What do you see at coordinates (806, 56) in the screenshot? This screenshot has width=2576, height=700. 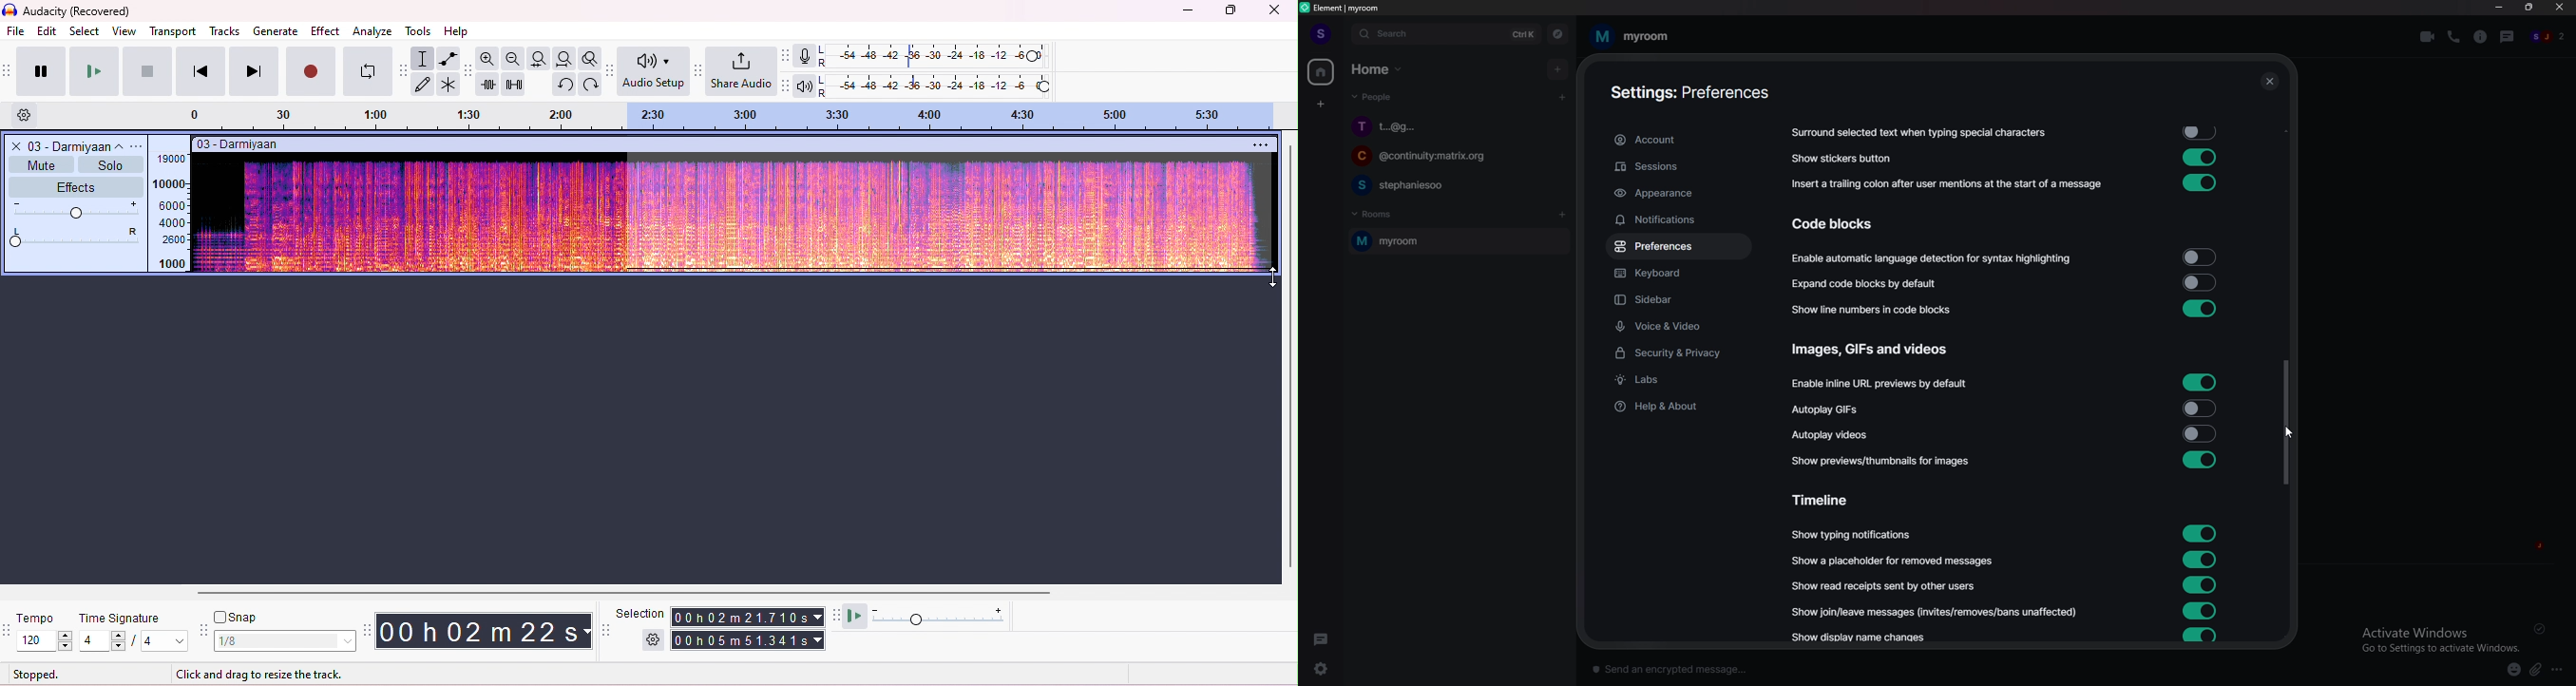 I see `recording meter` at bounding box center [806, 56].